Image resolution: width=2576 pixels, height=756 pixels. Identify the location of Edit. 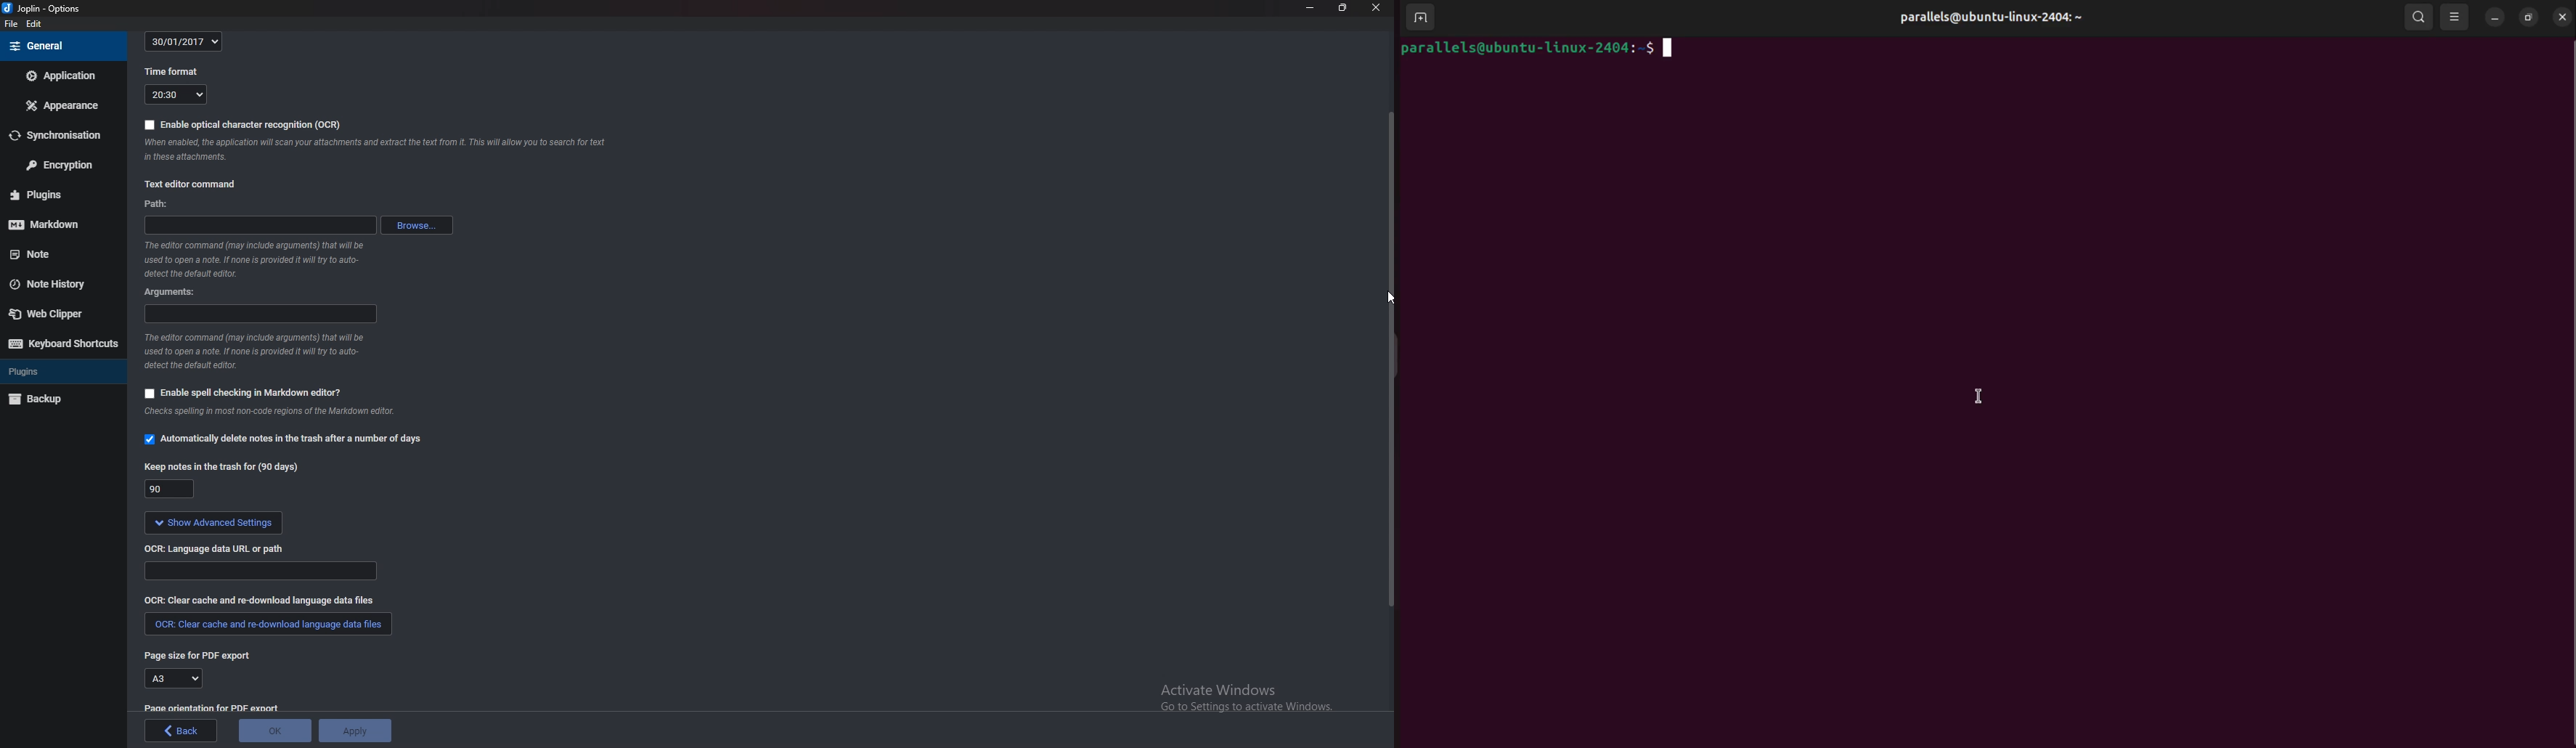
(33, 23).